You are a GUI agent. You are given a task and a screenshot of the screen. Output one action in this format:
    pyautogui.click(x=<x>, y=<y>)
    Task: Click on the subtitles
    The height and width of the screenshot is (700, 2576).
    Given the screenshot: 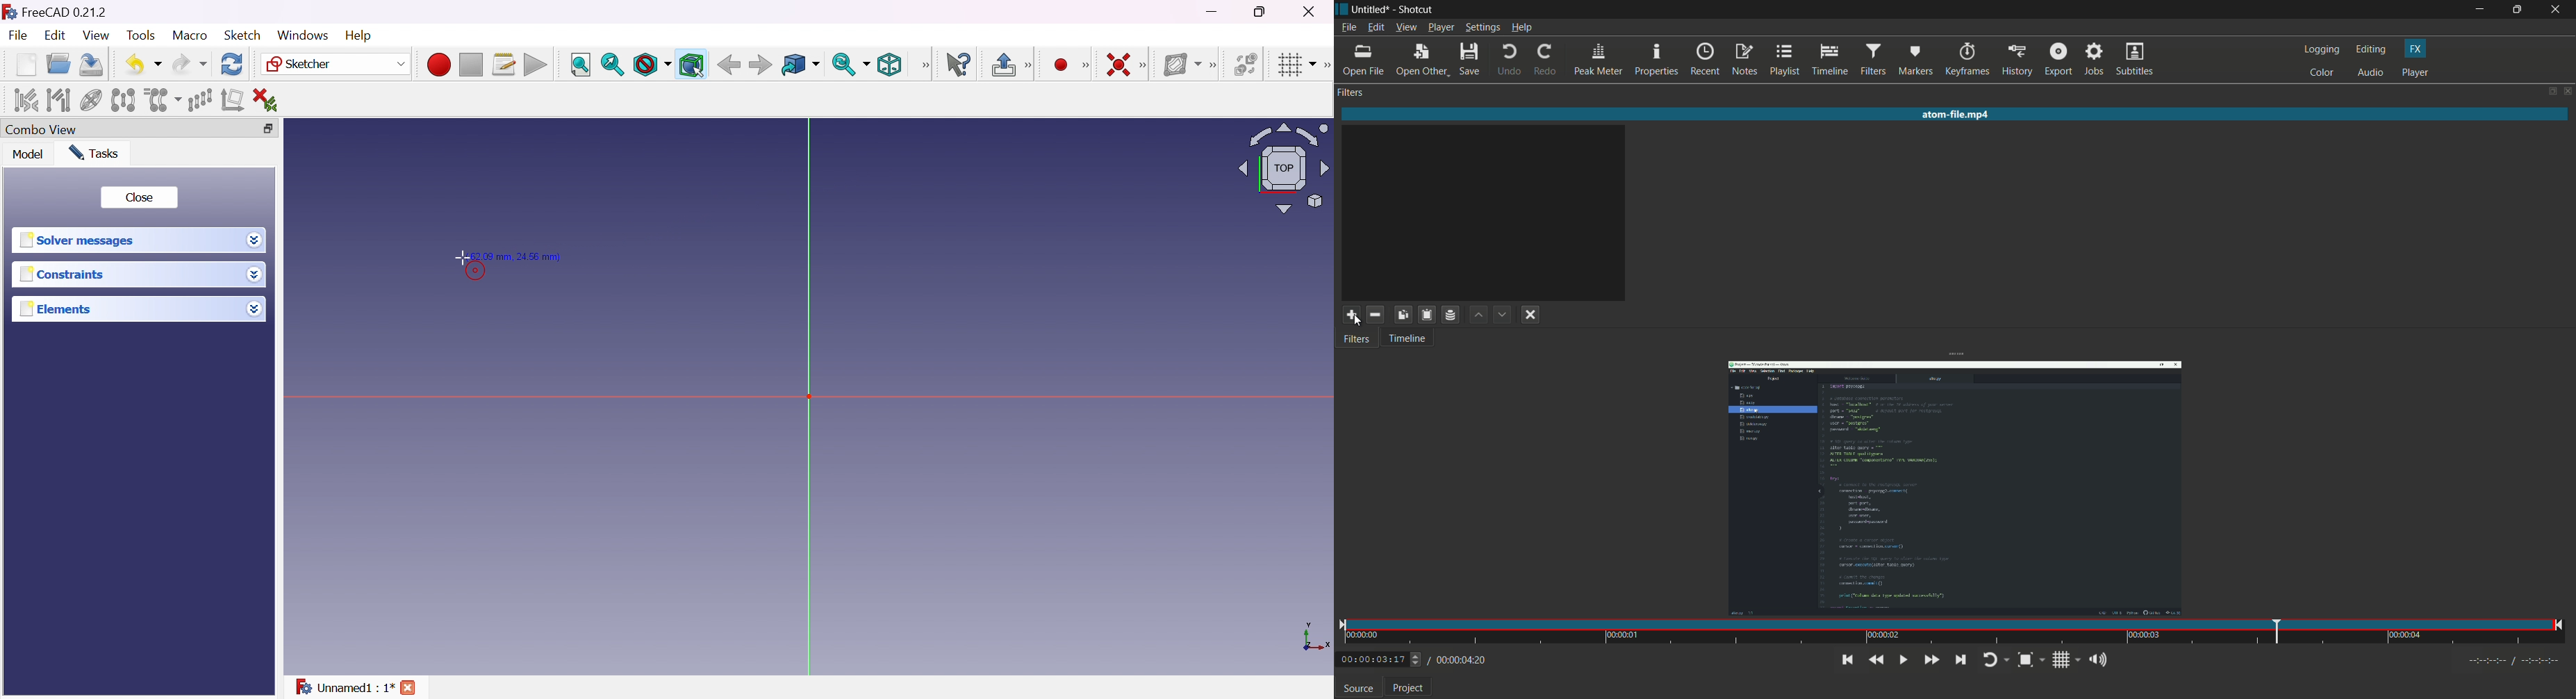 What is the action you would take?
    pyautogui.click(x=2137, y=60)
    